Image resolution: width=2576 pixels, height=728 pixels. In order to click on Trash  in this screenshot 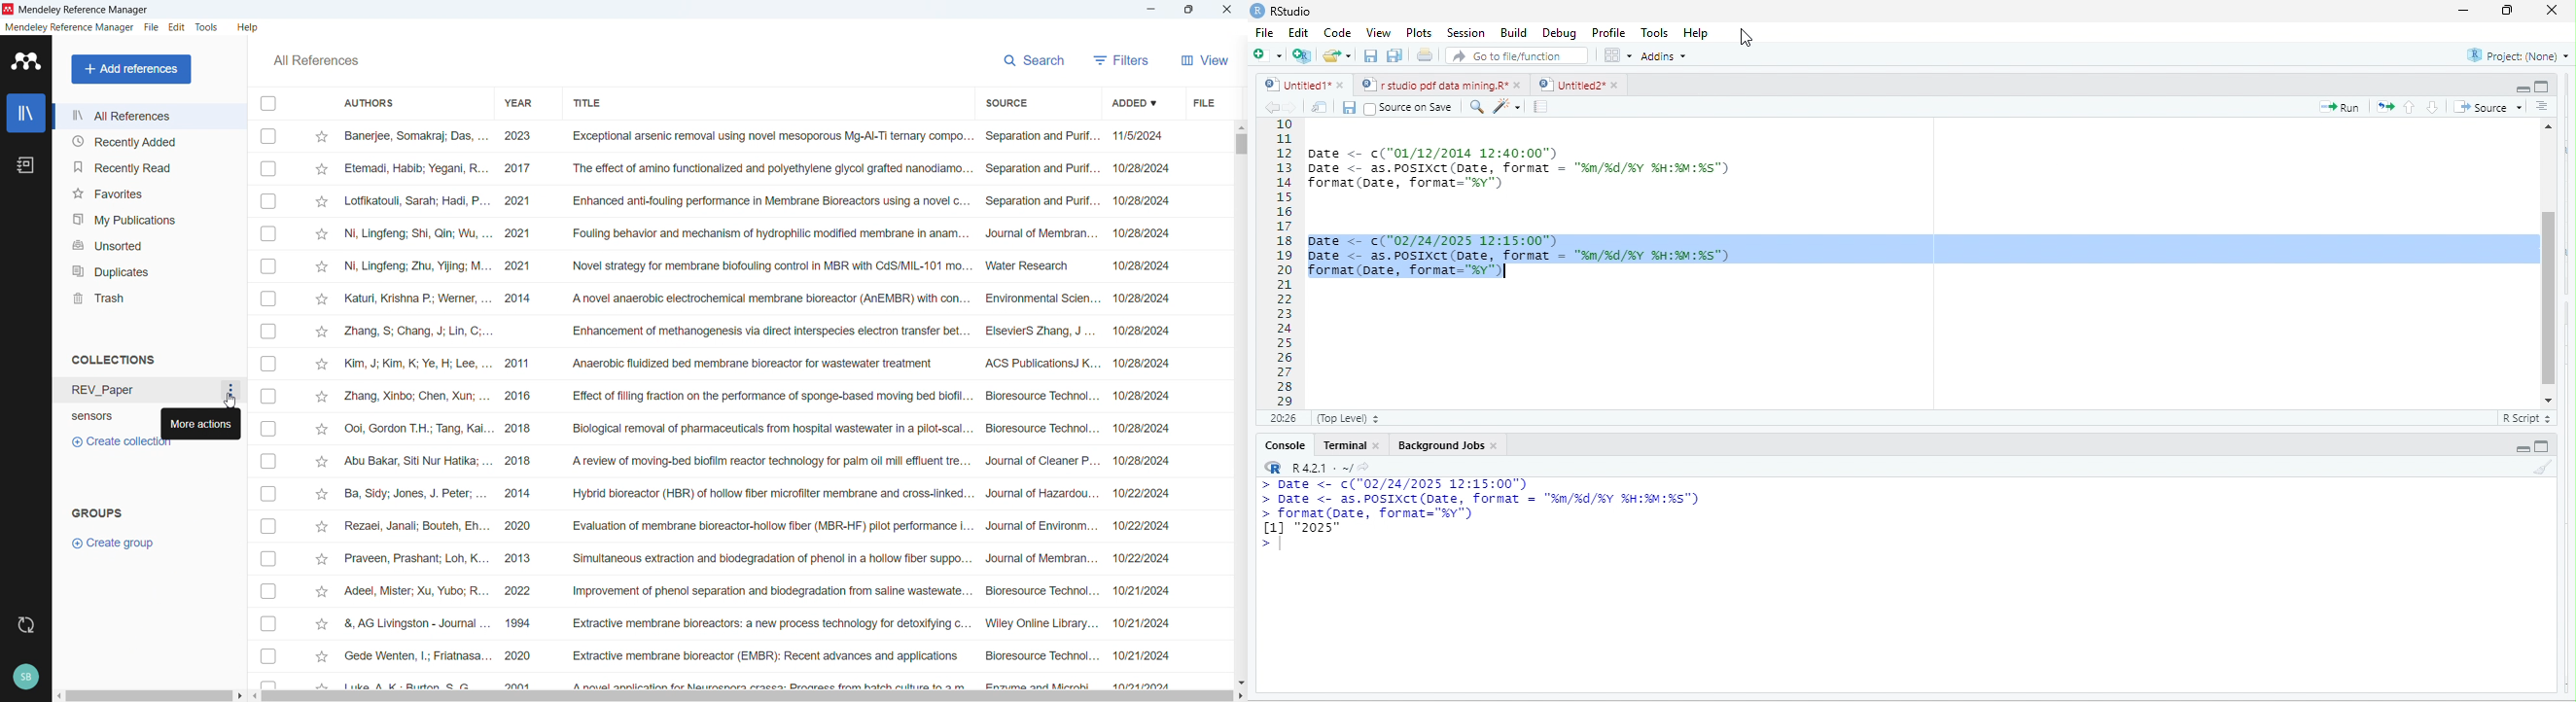, I will do `click(148, 297)`.